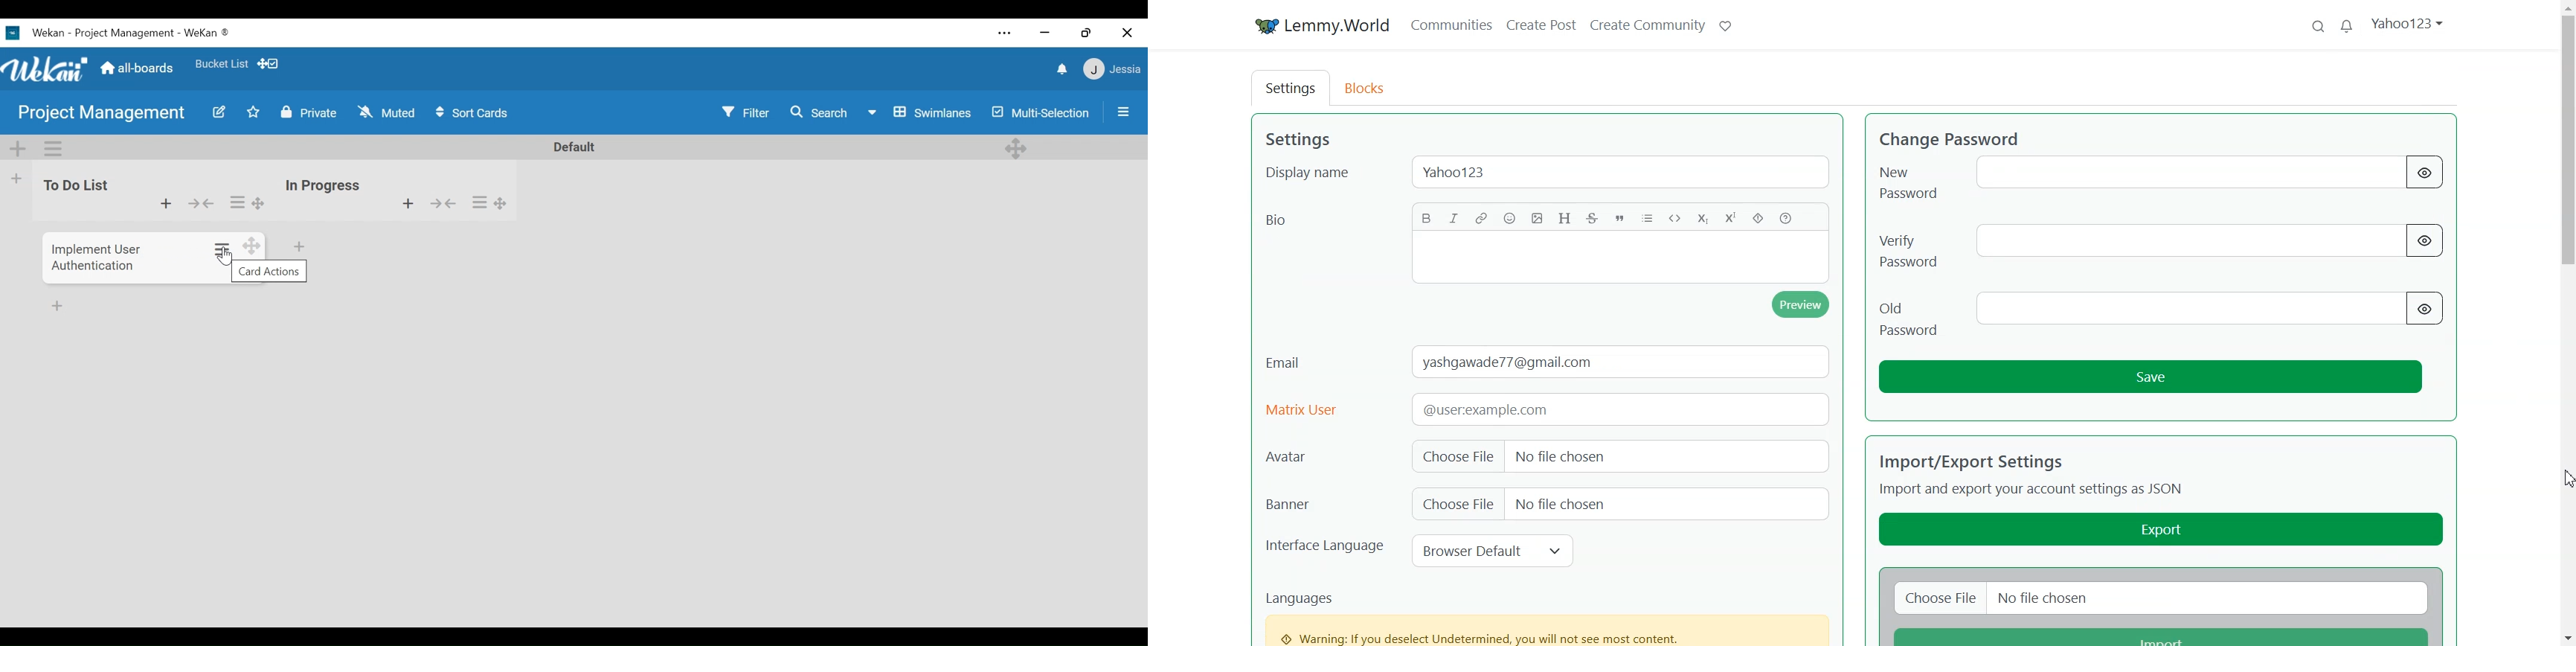 This screenshot has height=672, width=2576. What do you see at coordinates (822, 112) in the screenshot?
I see `Search` at bounding box center [822, 112].